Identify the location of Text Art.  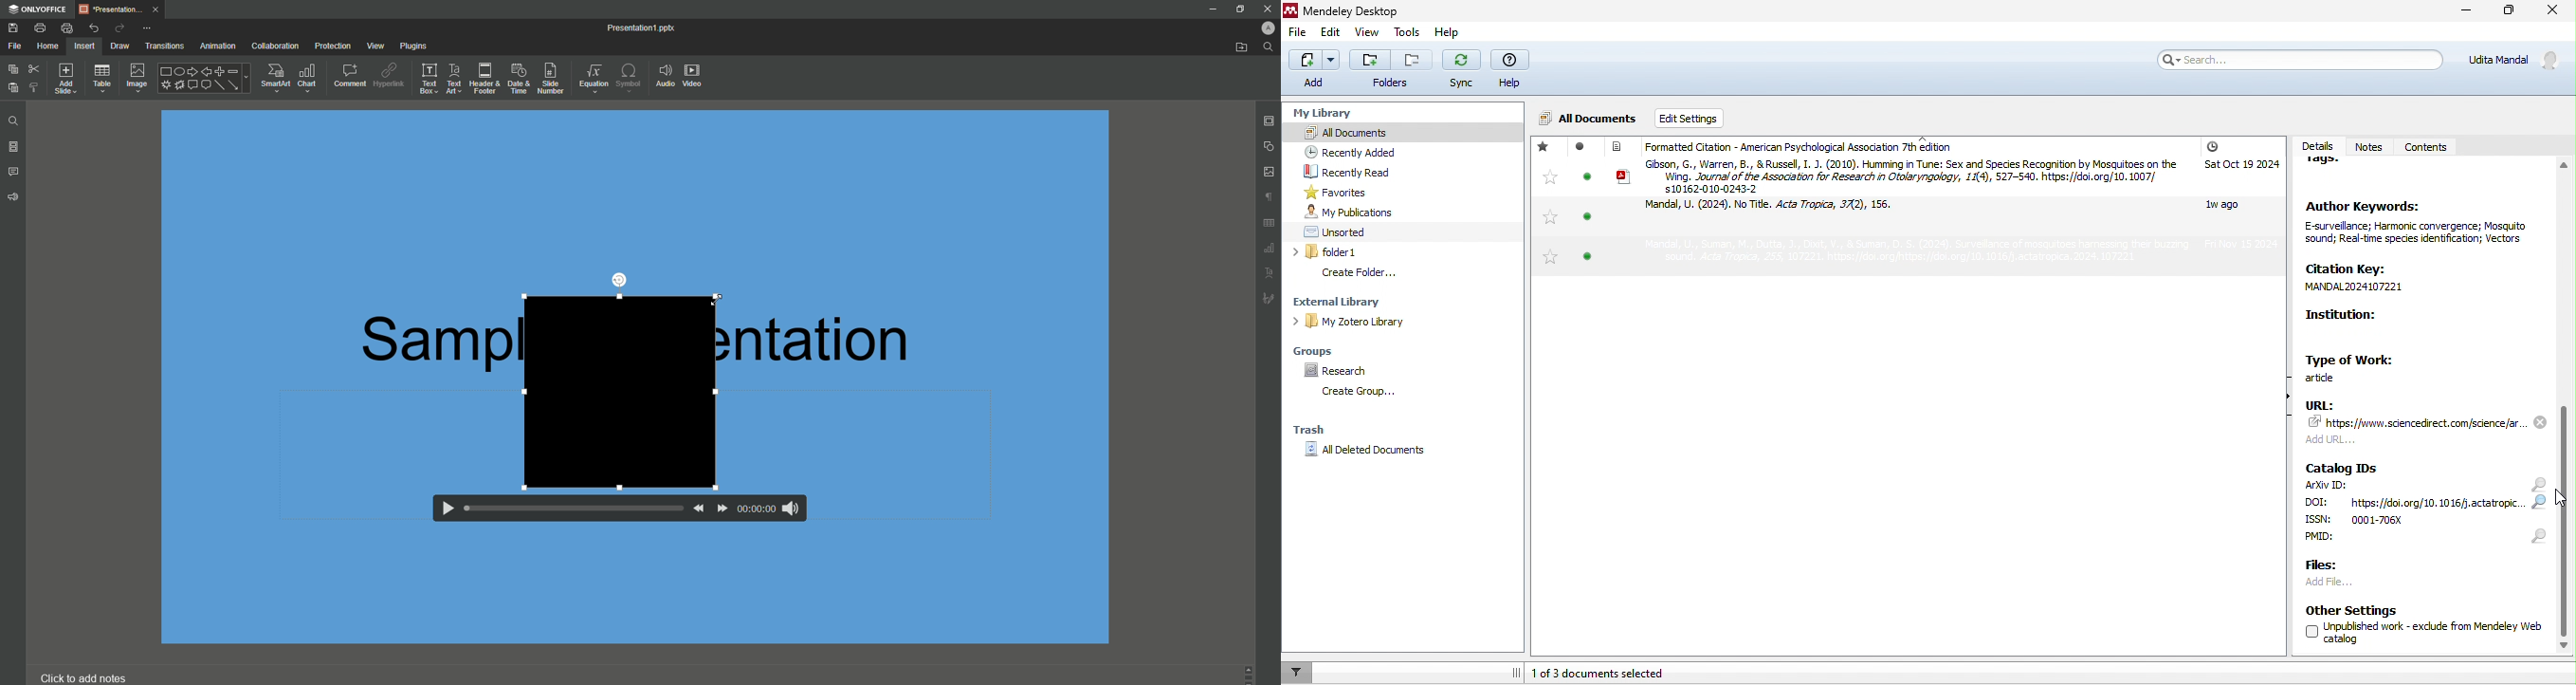
(453, 79).